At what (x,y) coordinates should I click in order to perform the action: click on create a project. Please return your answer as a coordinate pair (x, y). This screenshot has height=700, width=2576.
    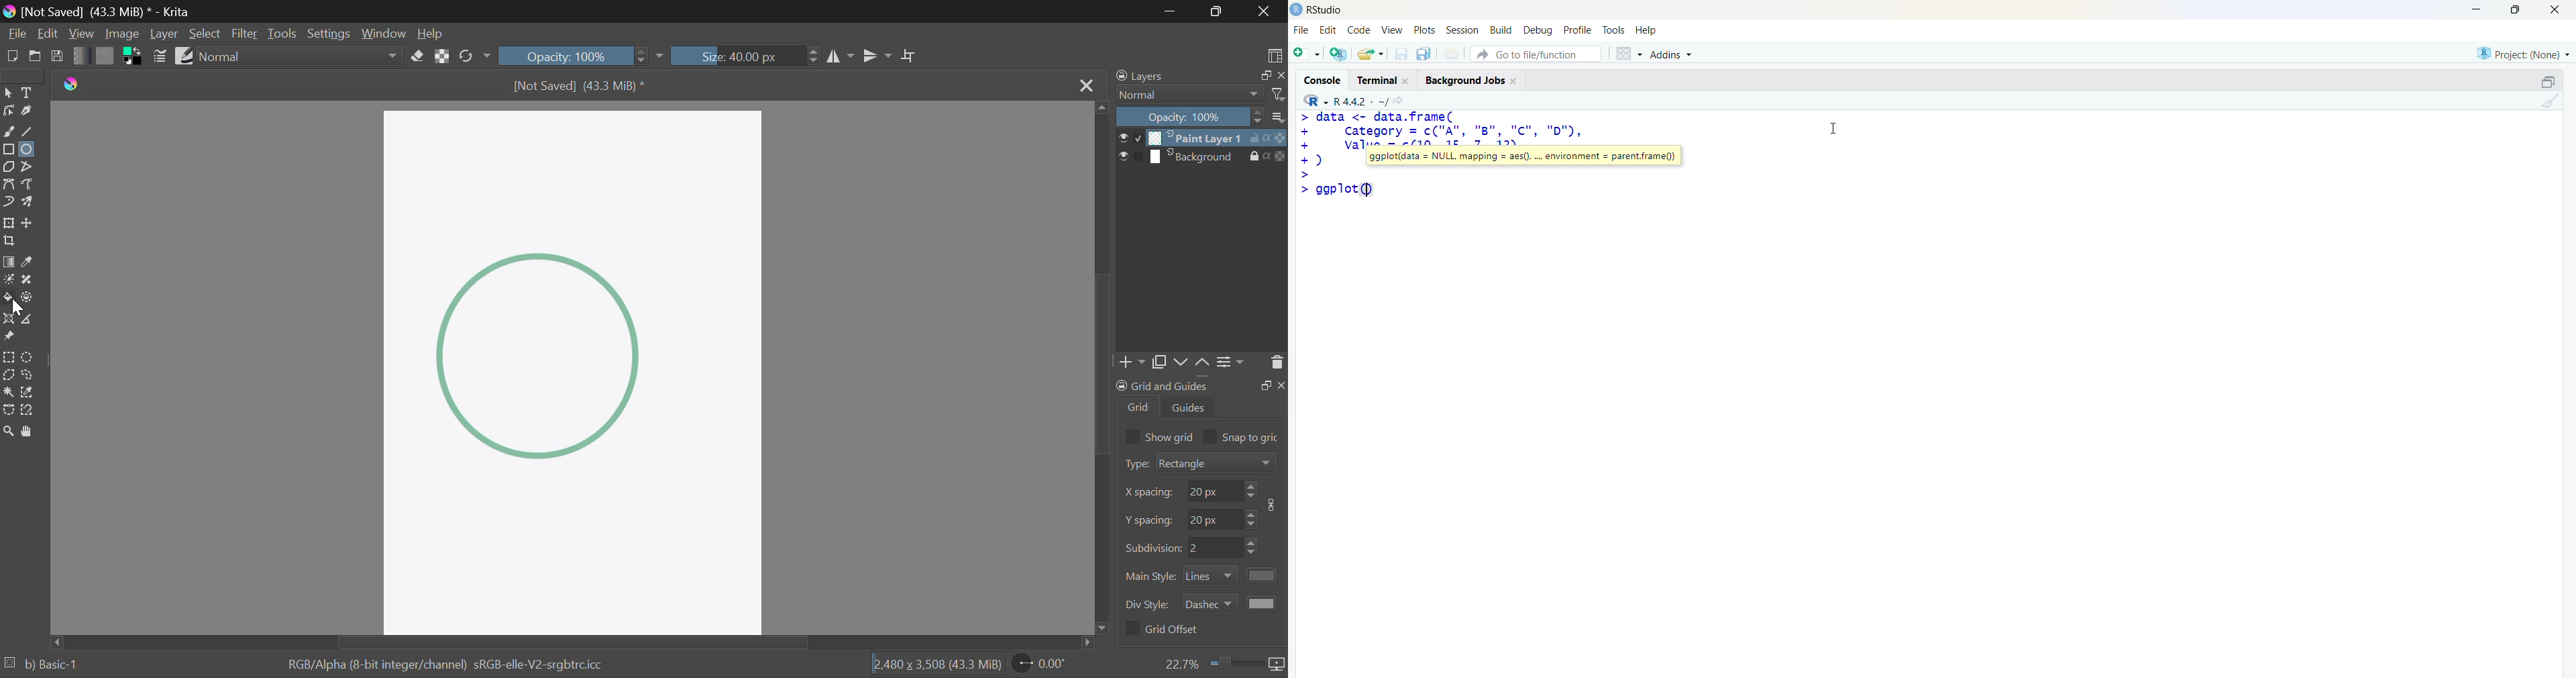
    Looking at the image, I should click on (1338, 53).